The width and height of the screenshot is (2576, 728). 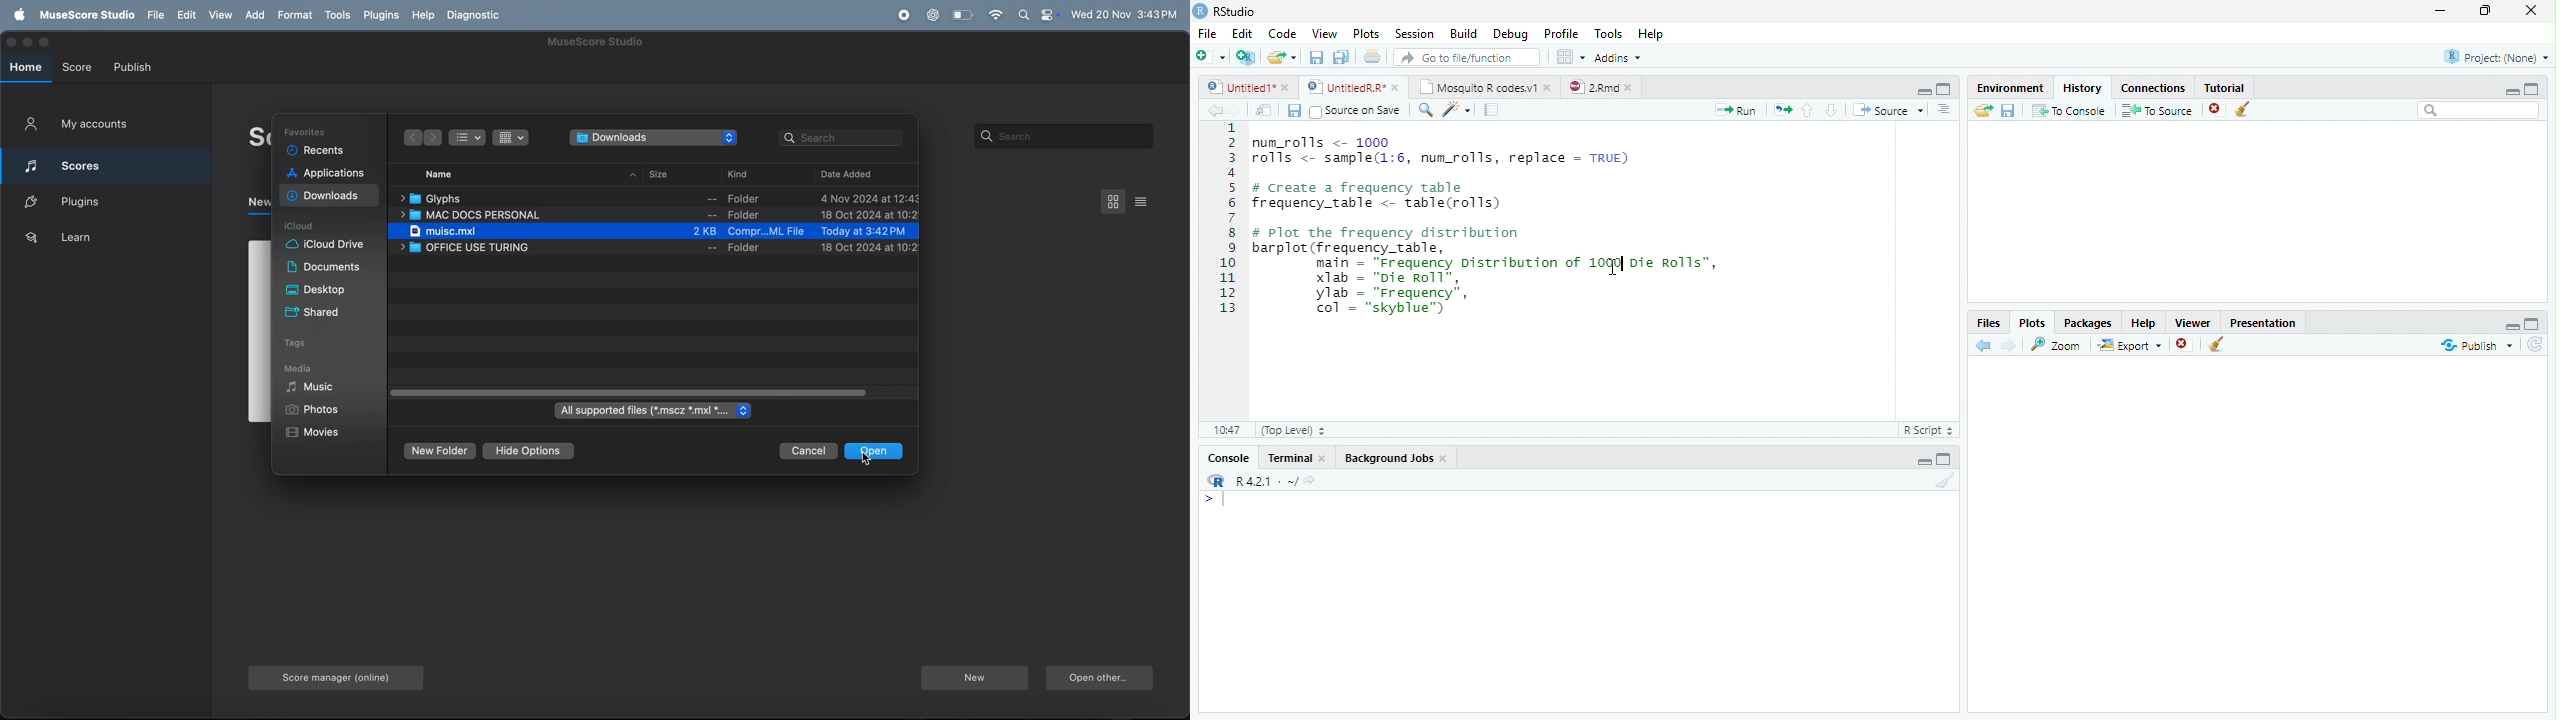 I want to click on Code Tools, so click(x=1455, y=110).